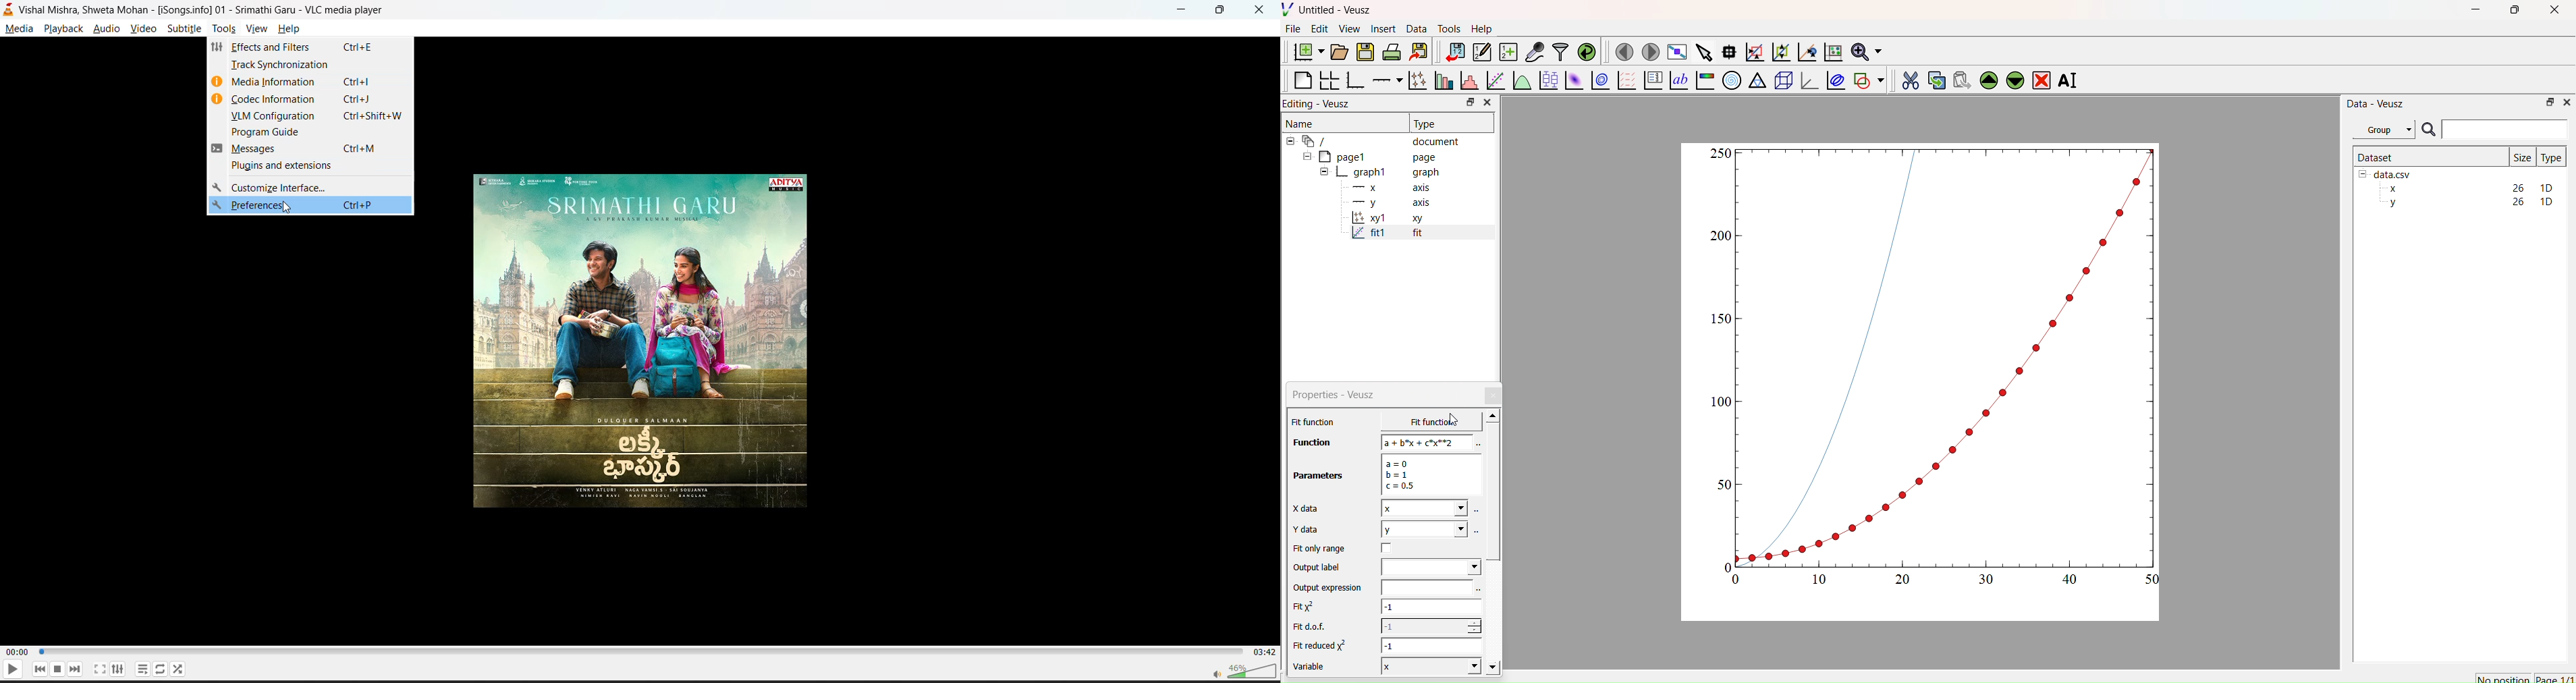 This screenshot has width=2576, height=700. I want to click on track slider, so click(638, 650).